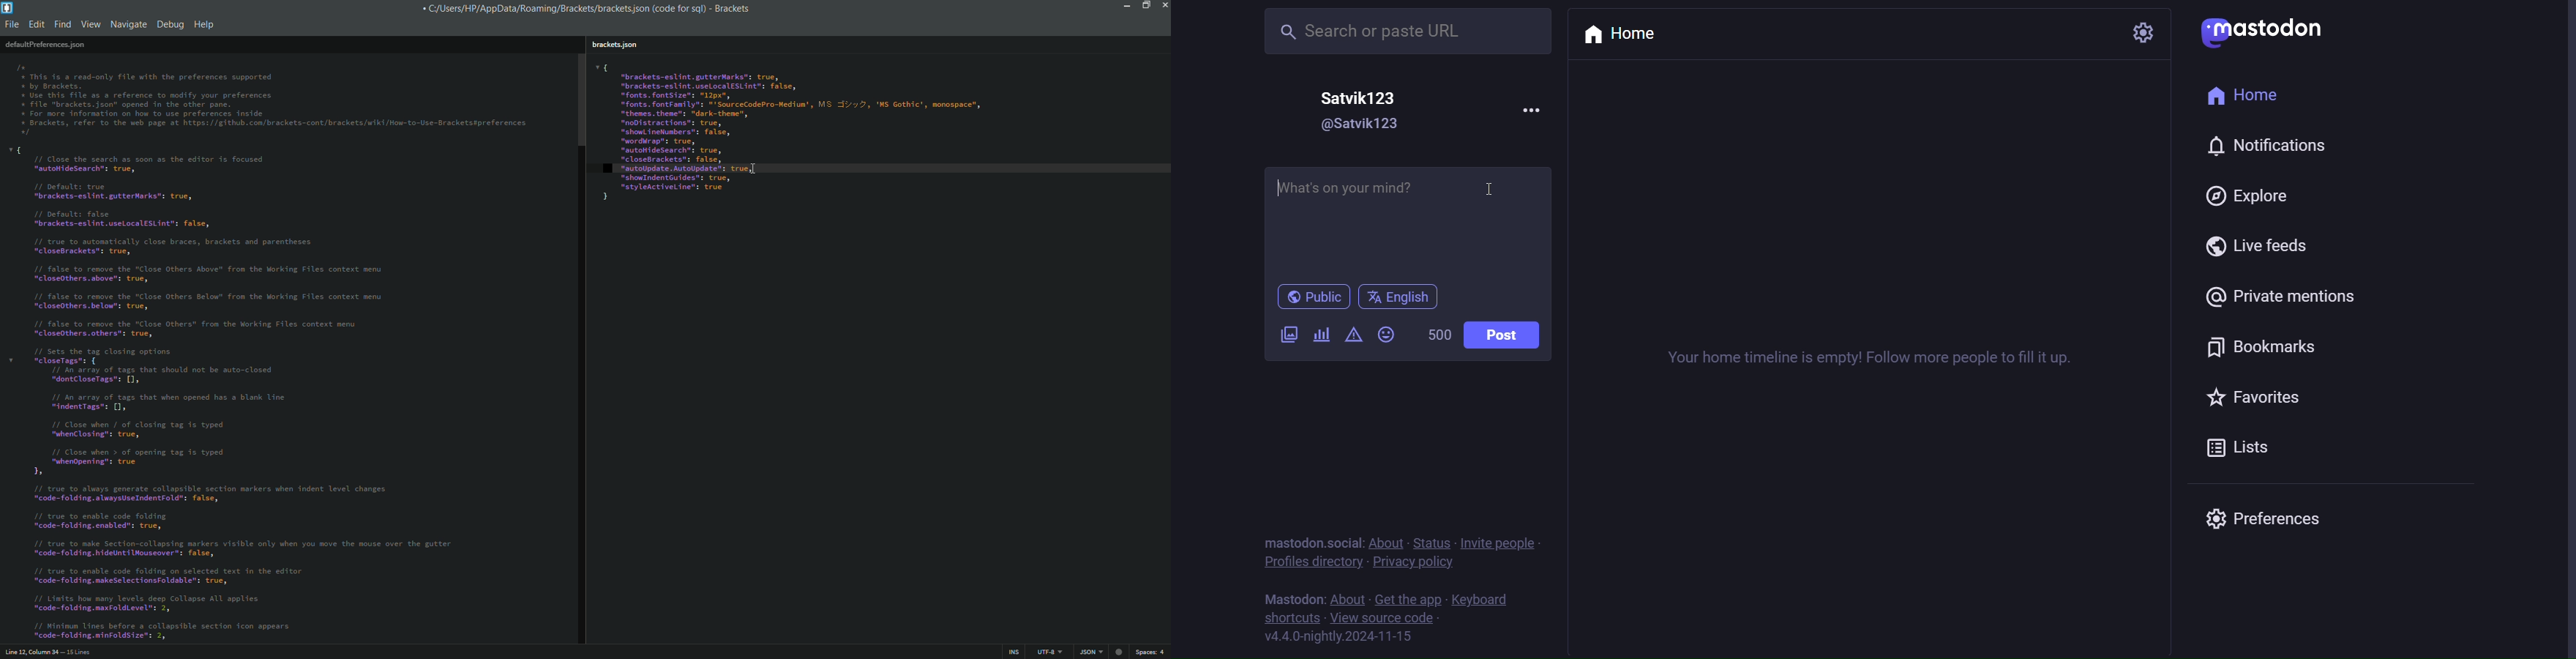  What do you see at coordinates (91, 24) in the screenshot?
I see `view menu` at bounding box center [91, 24].